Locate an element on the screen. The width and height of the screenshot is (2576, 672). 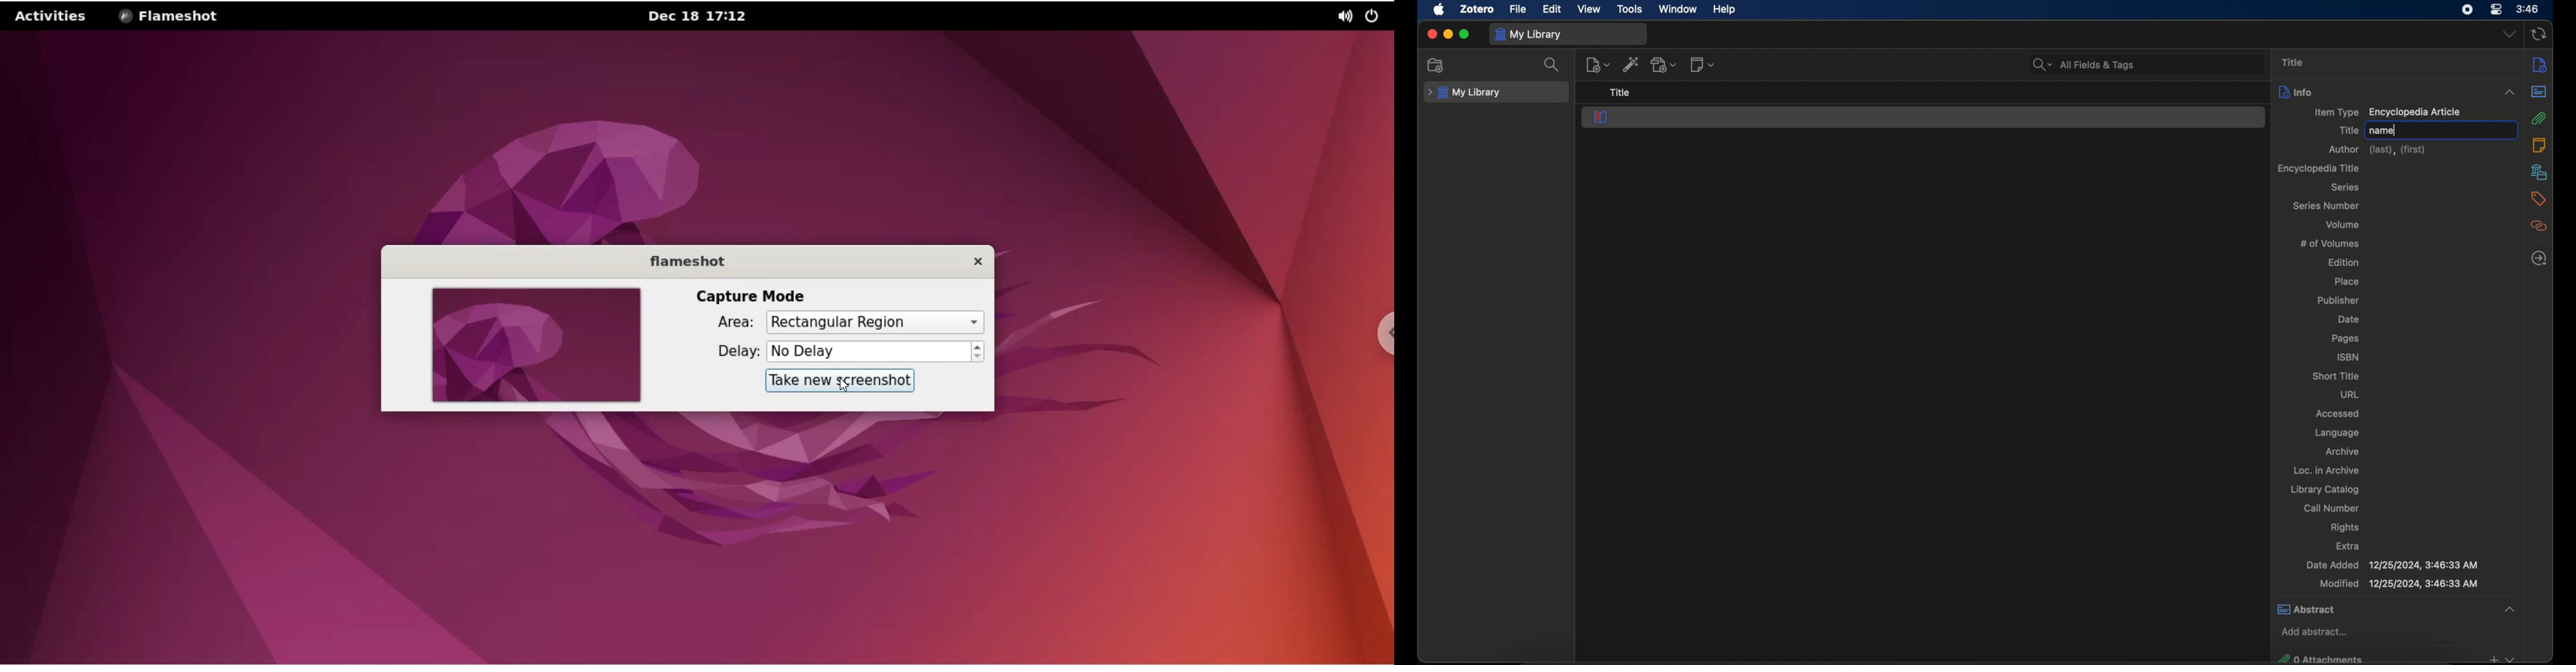
flameshot label is located at coordinates (690, 261).